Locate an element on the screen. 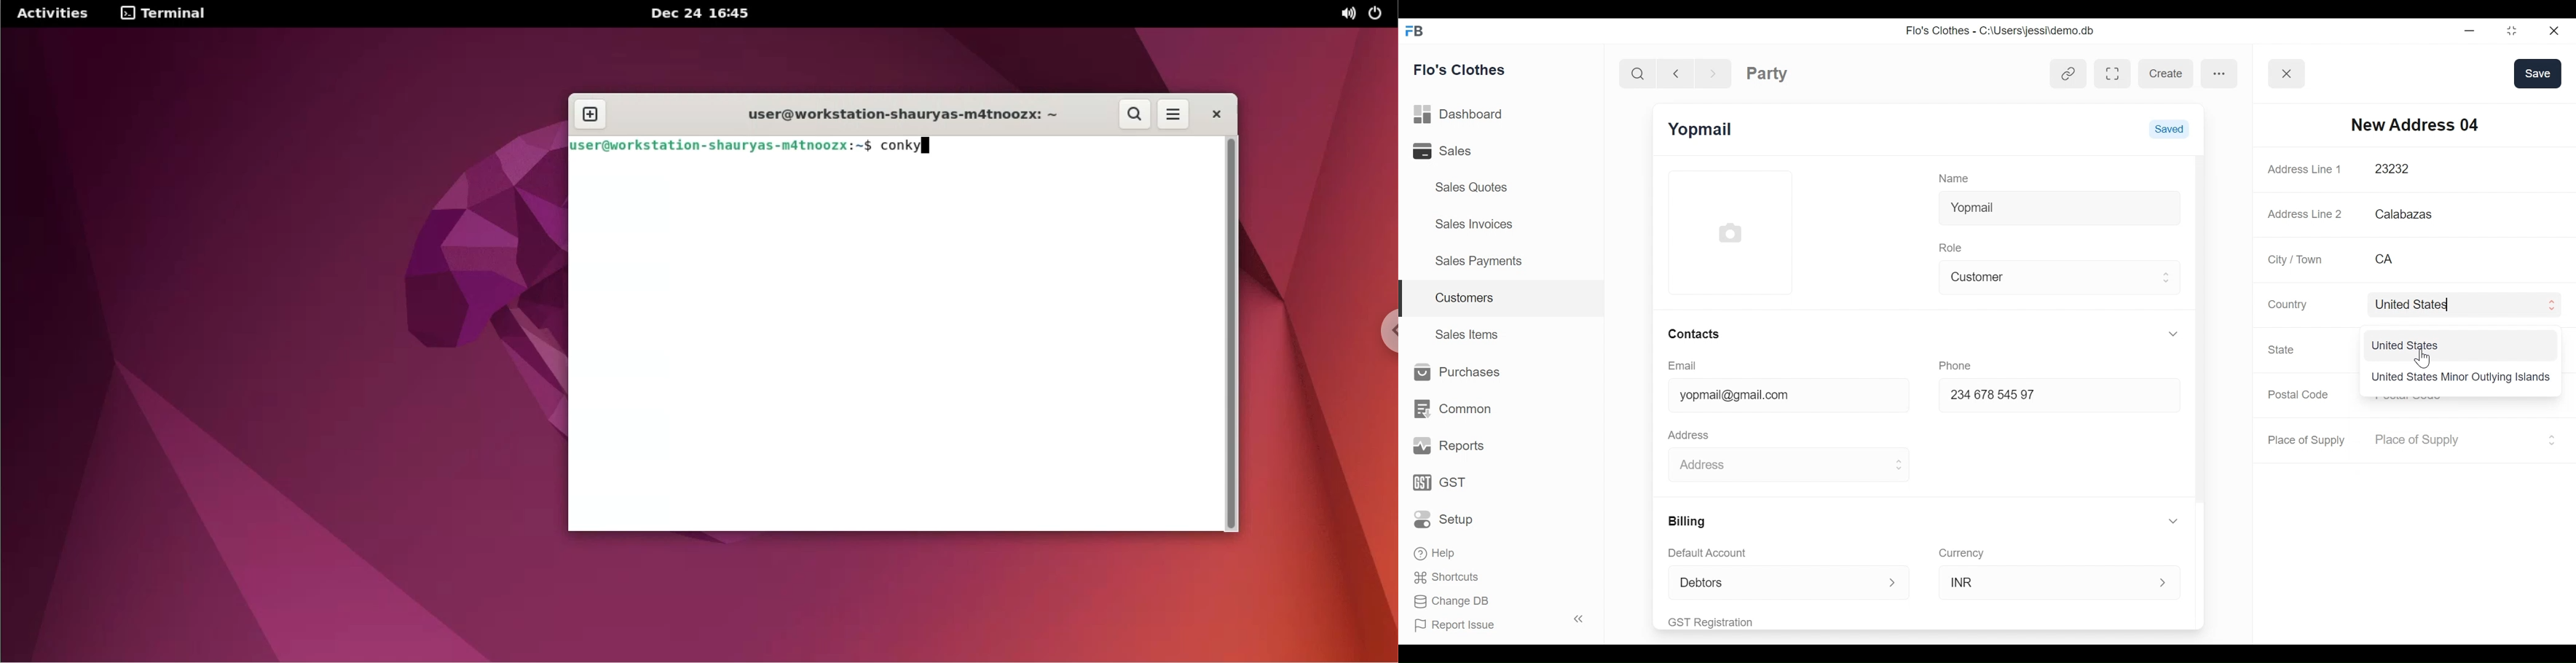 This screenshot has width=2576, height=672. Debtors is located at coordinates (1769, 582).